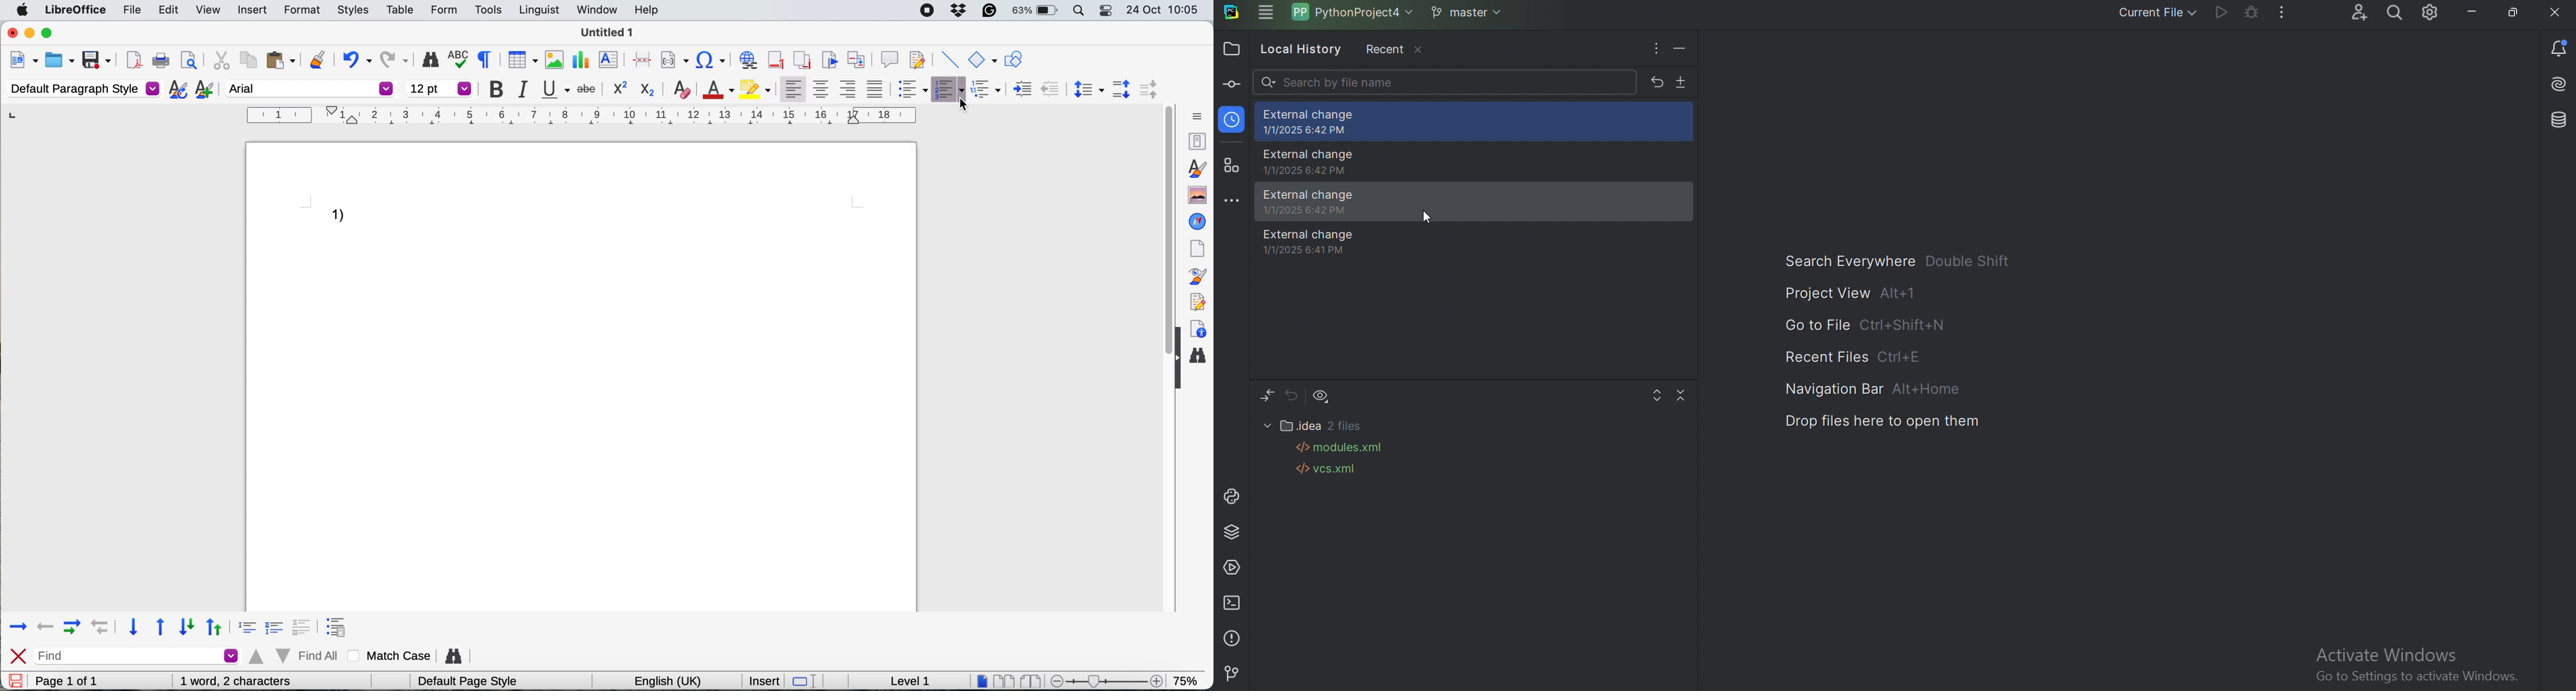 The height and width of the screenshot is (700, 2576). Describe the element at coordinates (177, 89) in the screenshot. I see `updat selected style` at that location.